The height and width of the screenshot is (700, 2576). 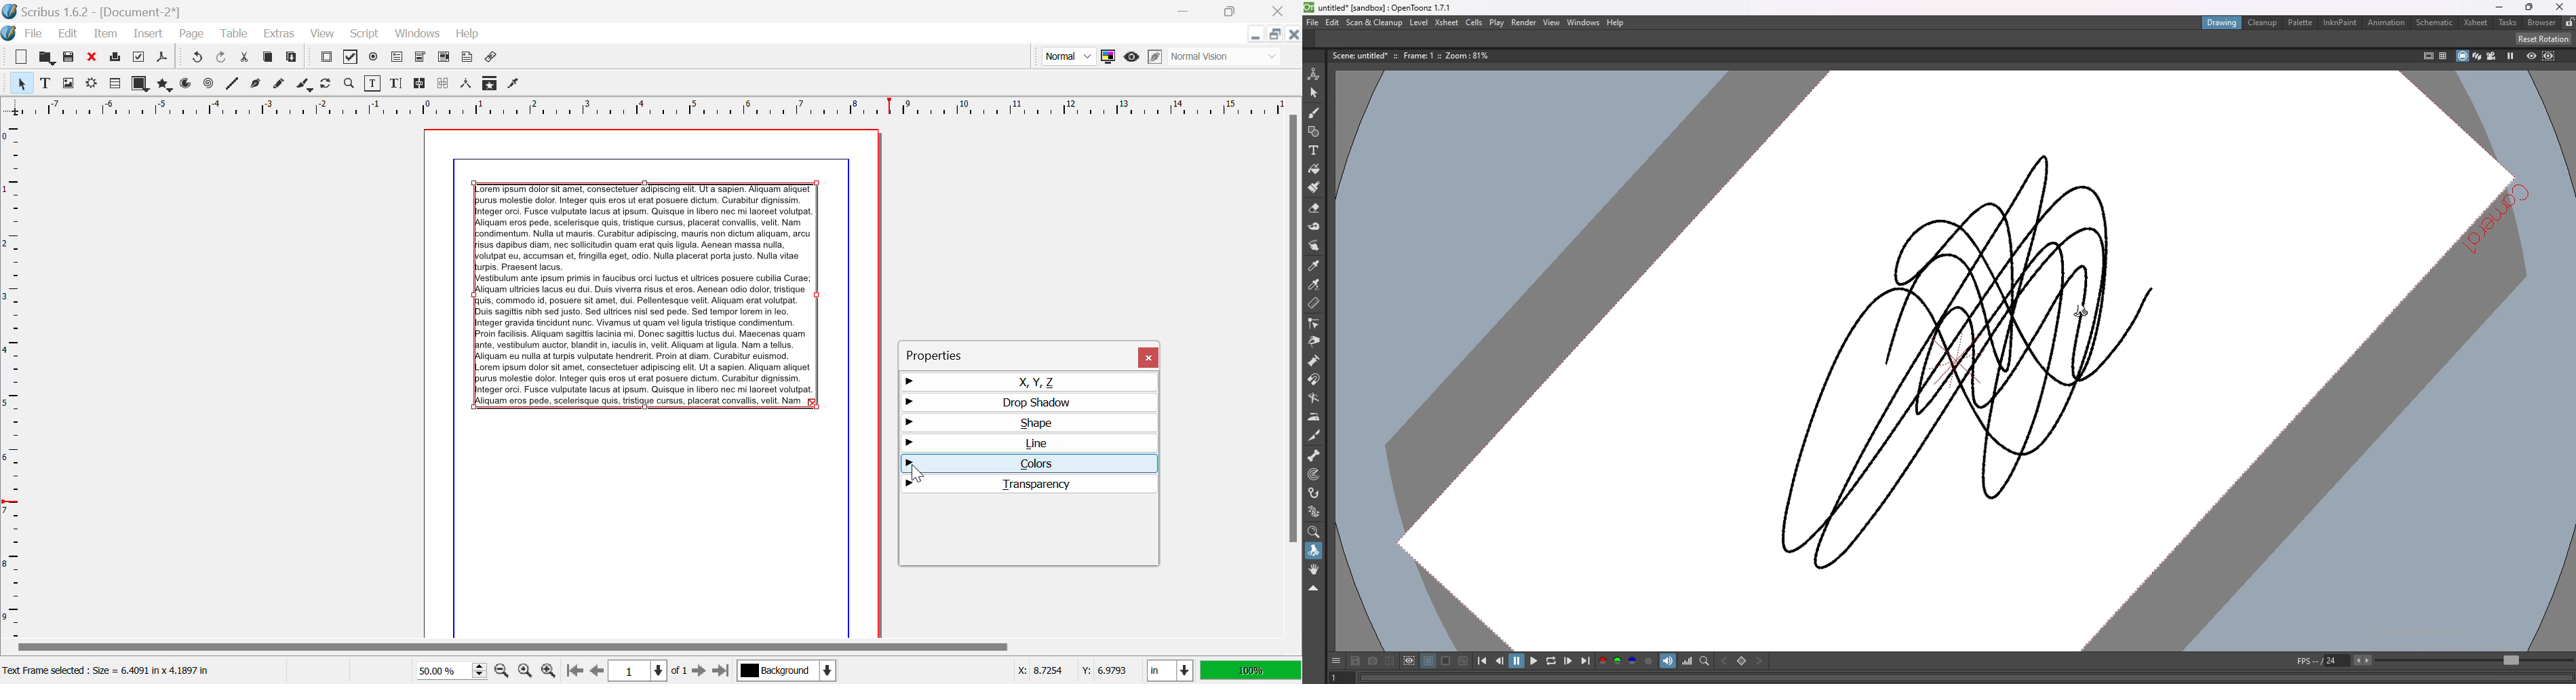 What do you see at coordinates (281, 85) in the screenshot?
I see `Freehand` at bounding box center [281, 85].